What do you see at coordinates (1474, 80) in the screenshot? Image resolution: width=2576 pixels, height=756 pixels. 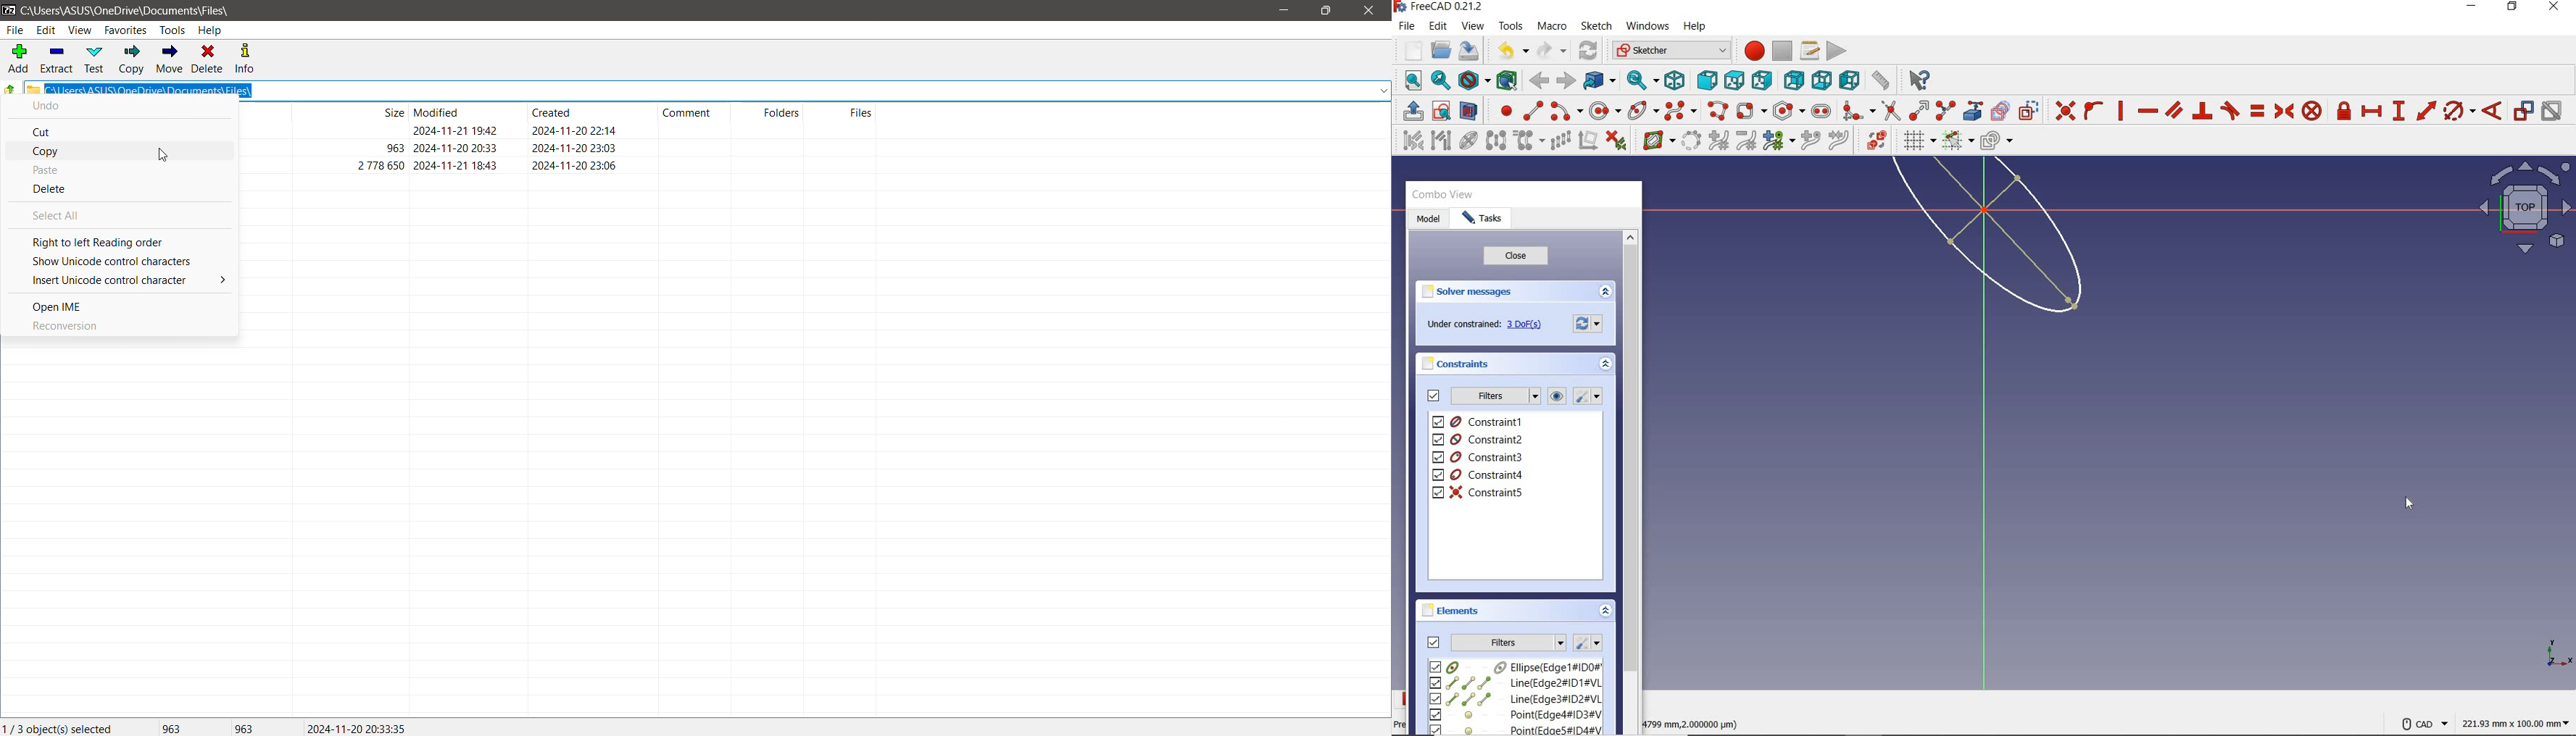 I see `draw style` at bounding box center [1474, 80].